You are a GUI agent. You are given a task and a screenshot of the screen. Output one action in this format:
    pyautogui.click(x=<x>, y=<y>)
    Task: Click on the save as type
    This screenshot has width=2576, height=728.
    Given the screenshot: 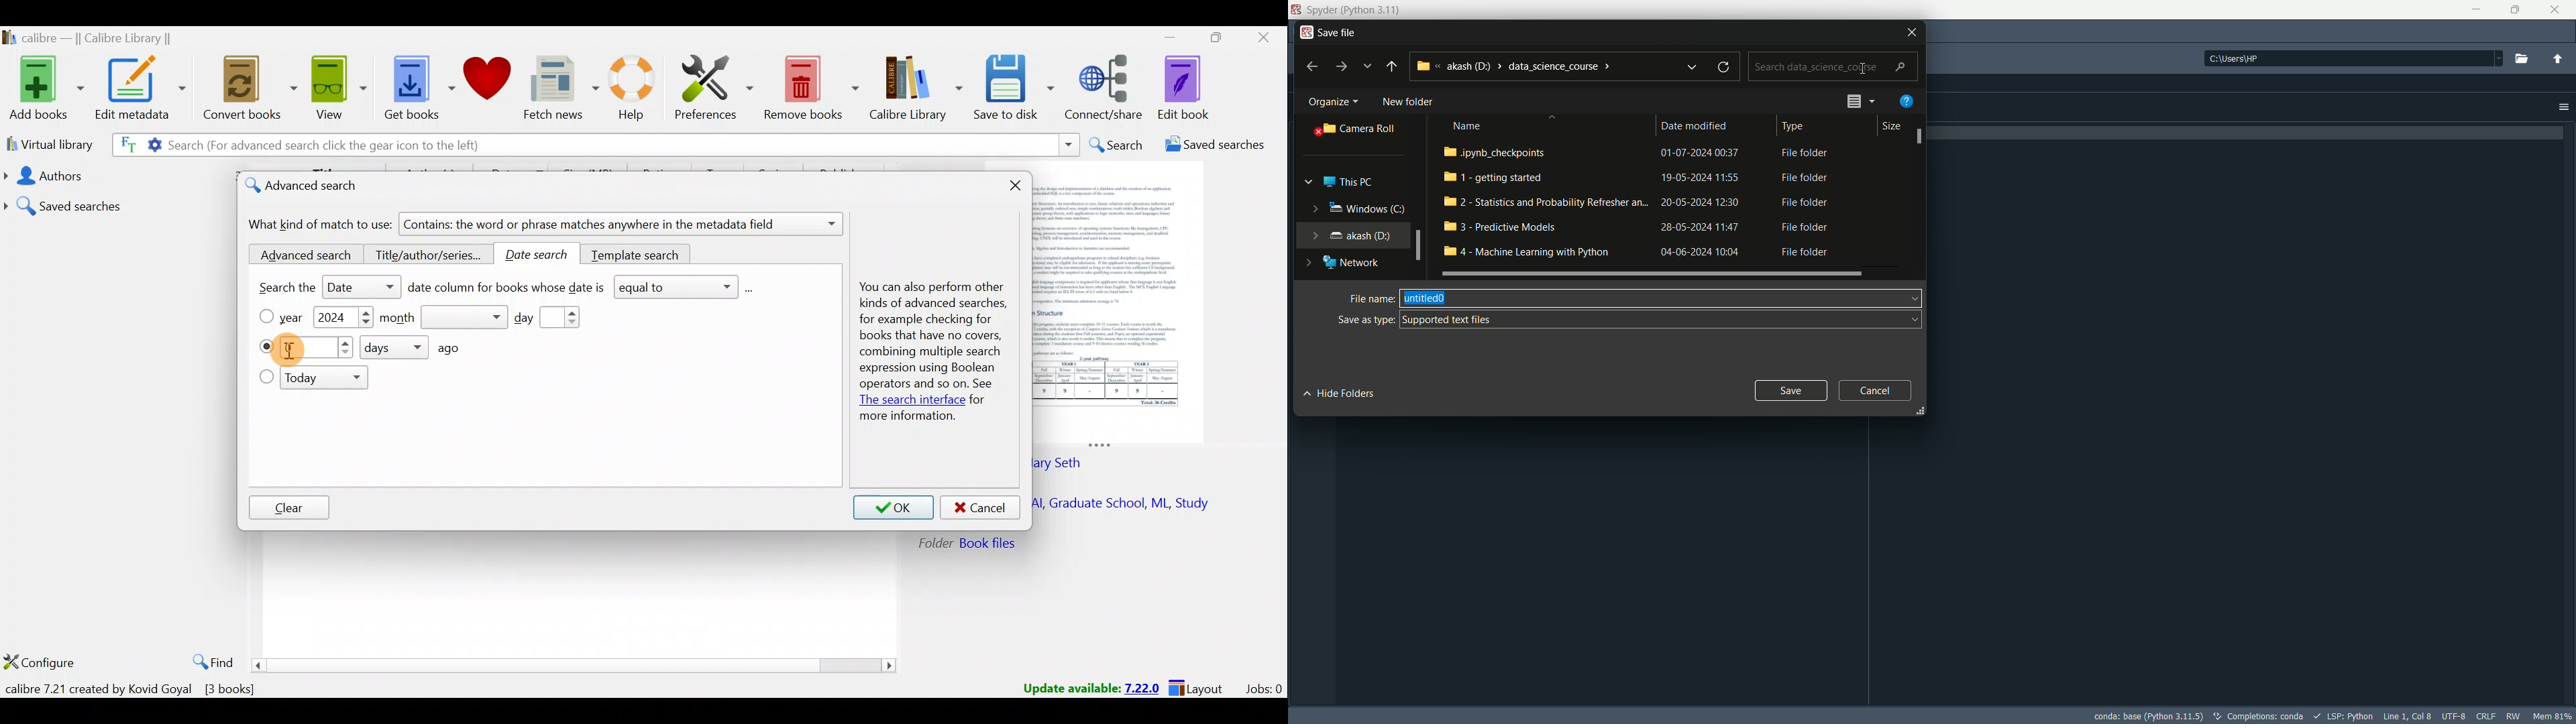 What is the action you would take?
    pyautogui.click(x=1366, y=320)
    